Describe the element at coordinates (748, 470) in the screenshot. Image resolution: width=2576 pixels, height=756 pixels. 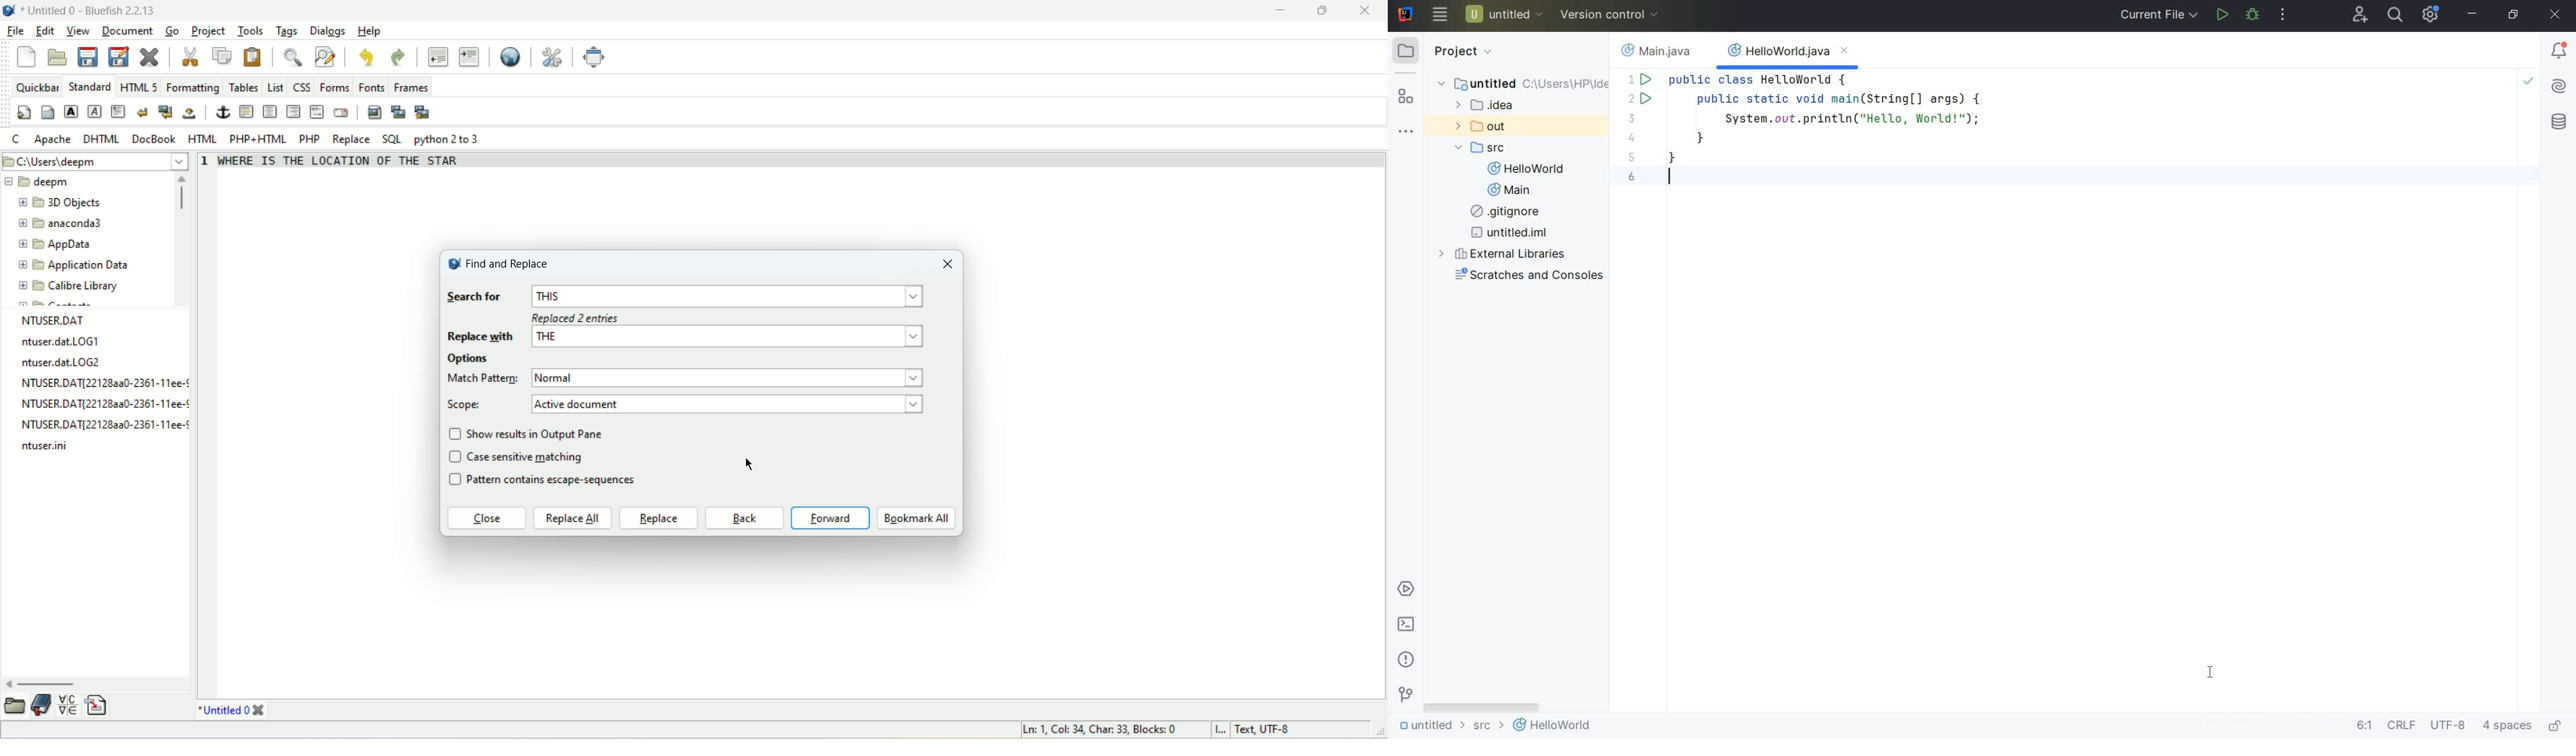
I see `cursor` at that location.